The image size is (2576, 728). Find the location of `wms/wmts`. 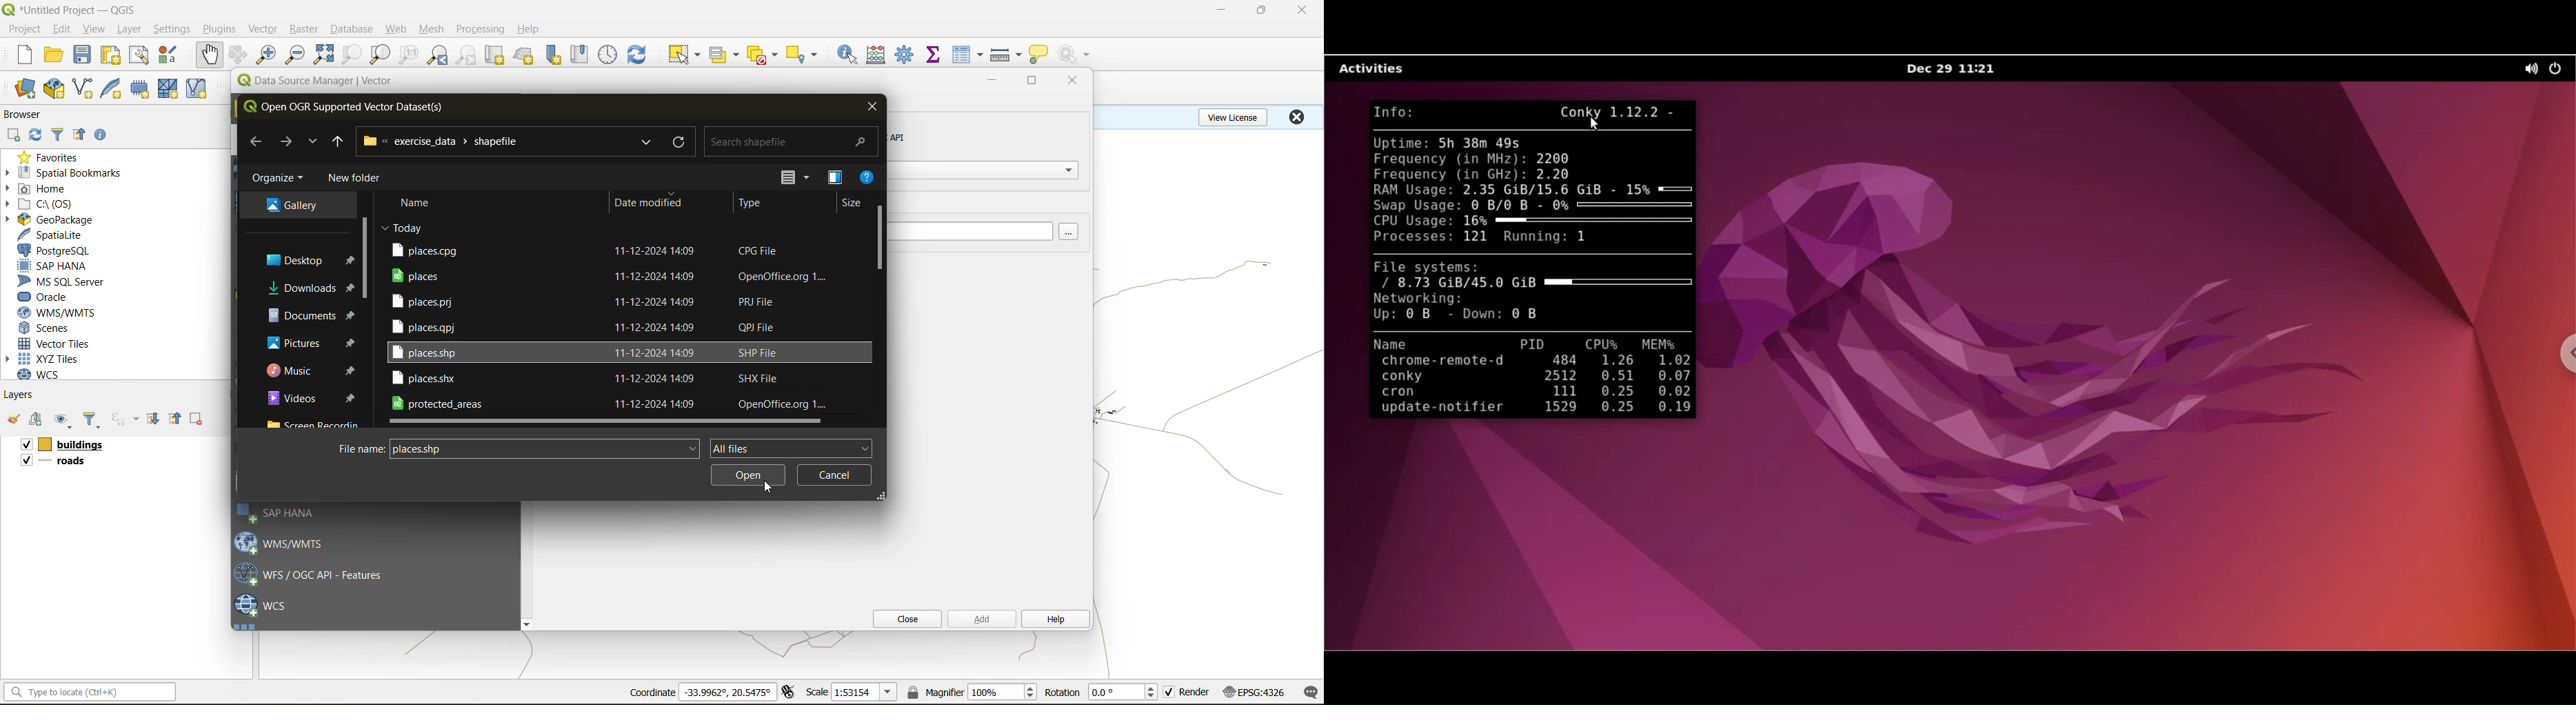

wms/wmts is located at coordinates (62, 312).